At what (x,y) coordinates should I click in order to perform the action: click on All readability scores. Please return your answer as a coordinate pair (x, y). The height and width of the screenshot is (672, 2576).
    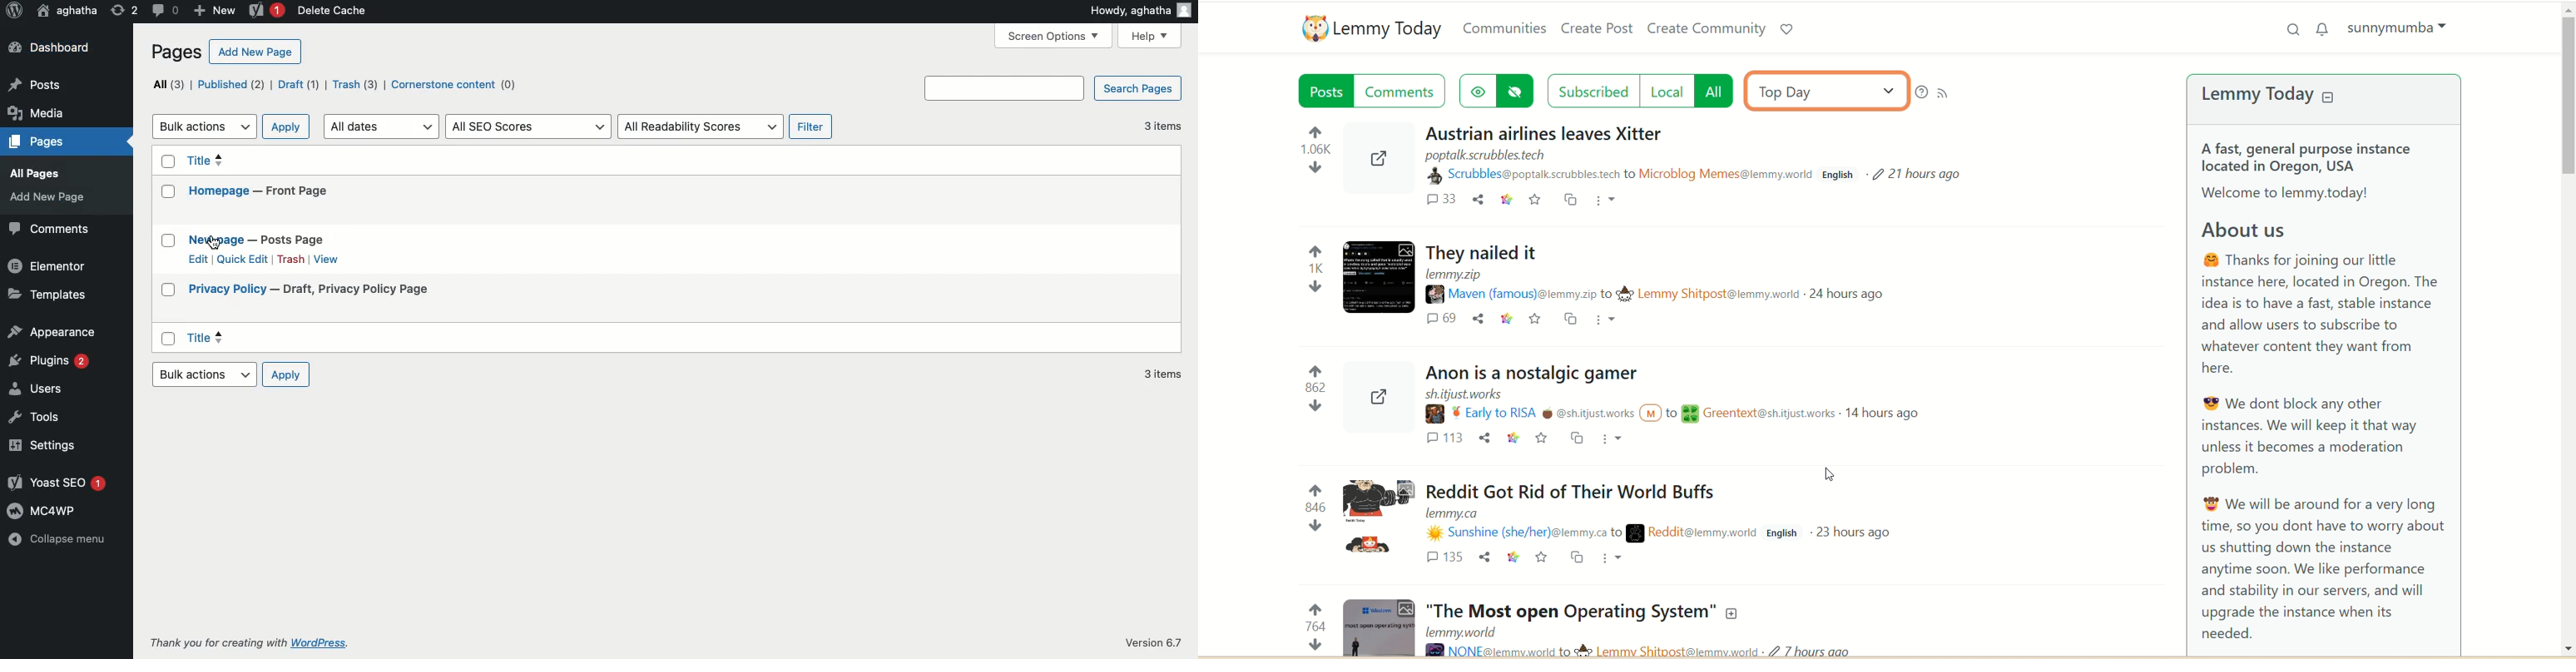
    Looking at the image, I should click on (698, 126).